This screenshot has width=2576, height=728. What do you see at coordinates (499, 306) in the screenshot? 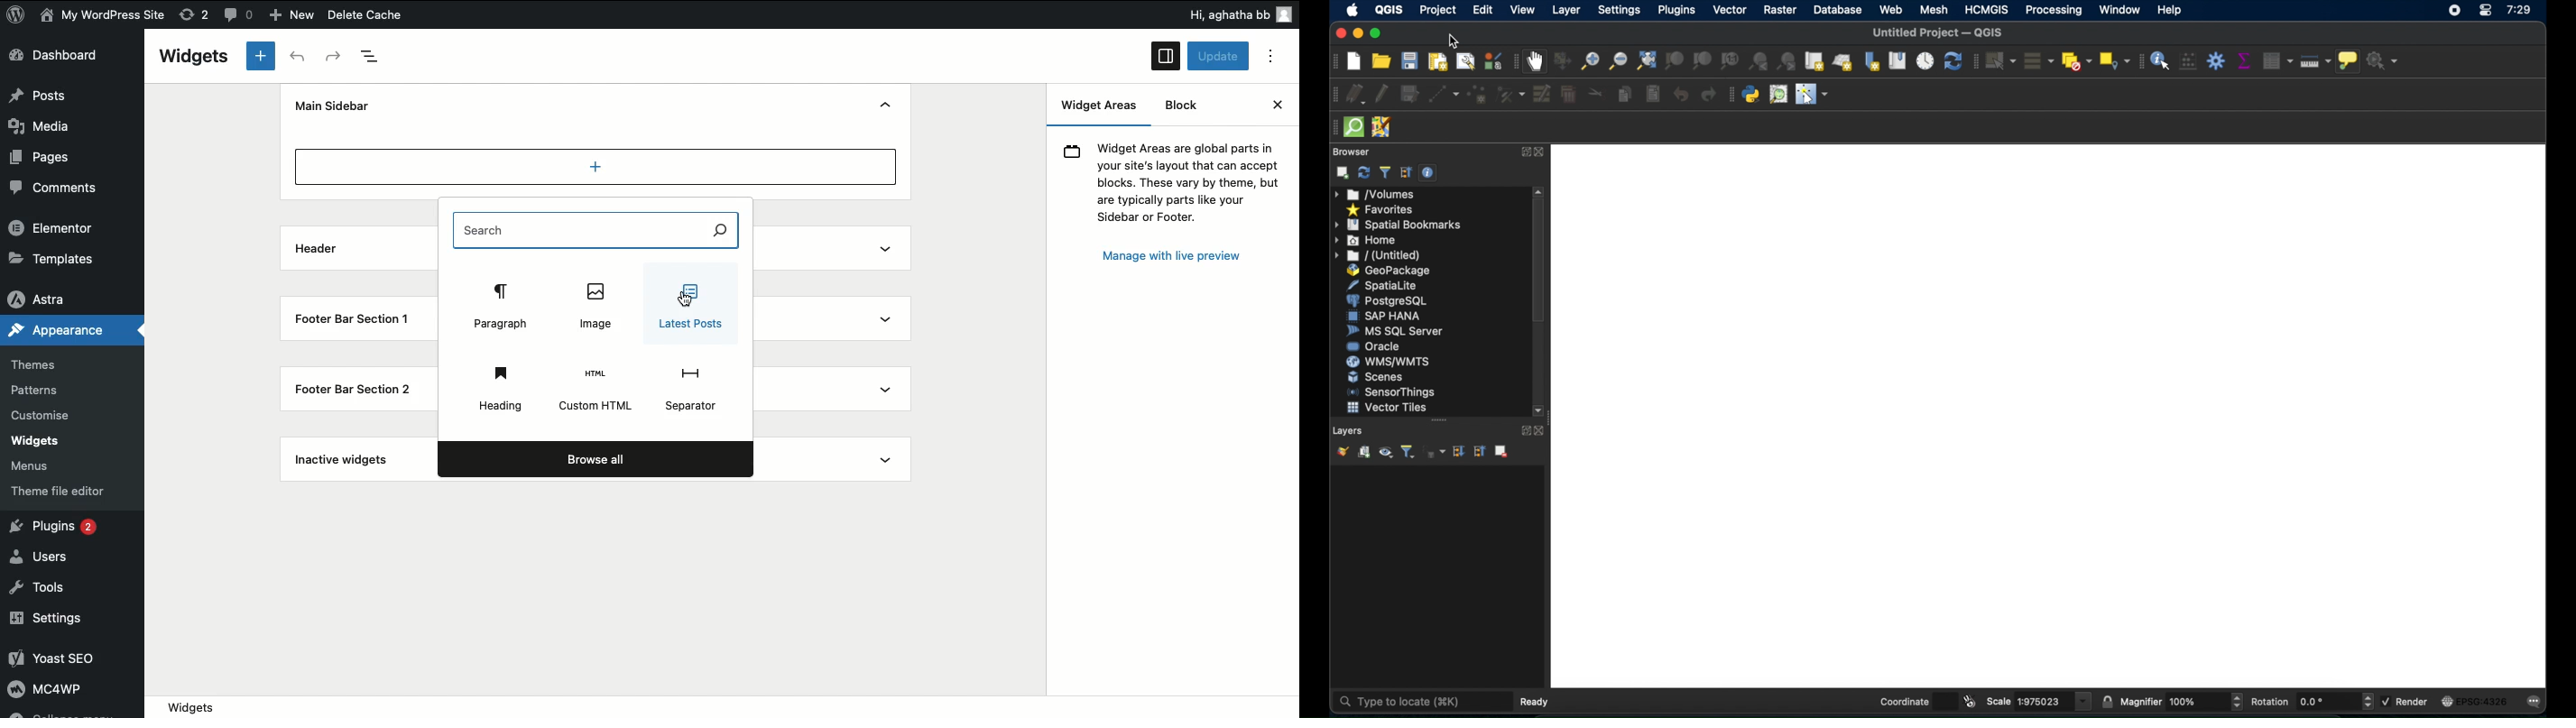
I see `Paragraph` at bounding box center [499, 306].